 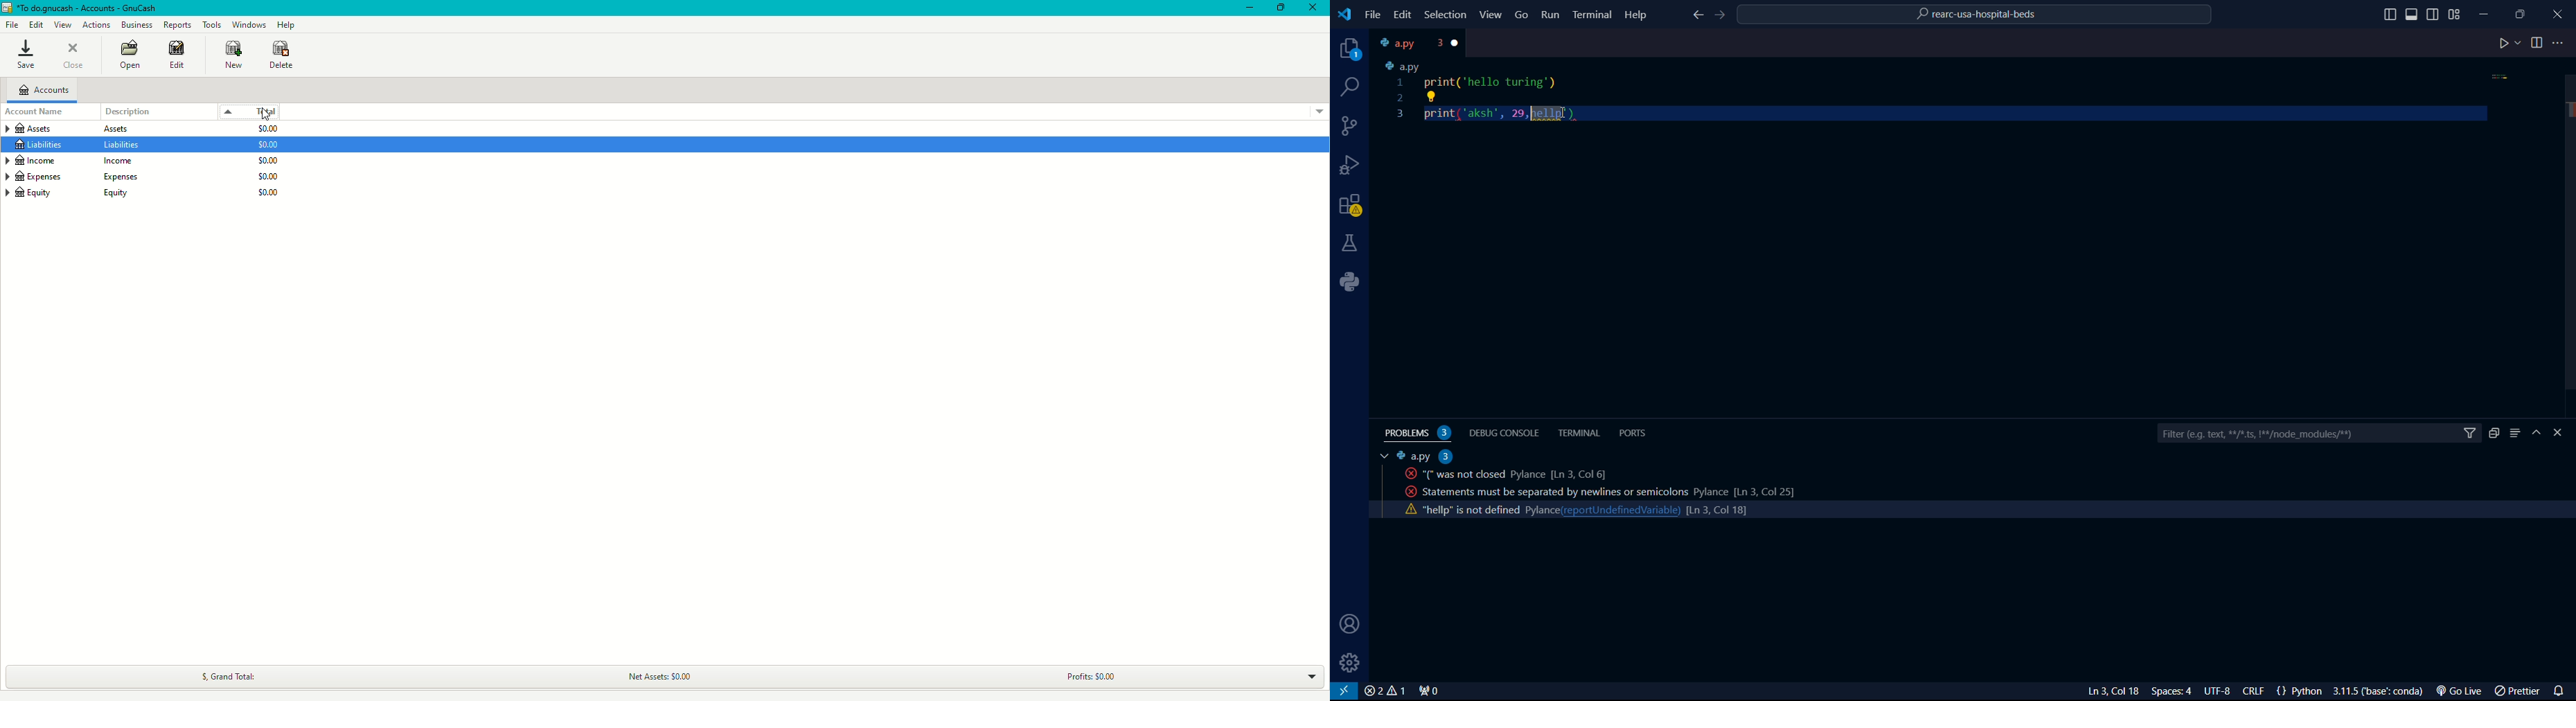 What do you see at coordinates (1351, 87) in the screenshot?
I see `search` at bounding box center [1351, 87].